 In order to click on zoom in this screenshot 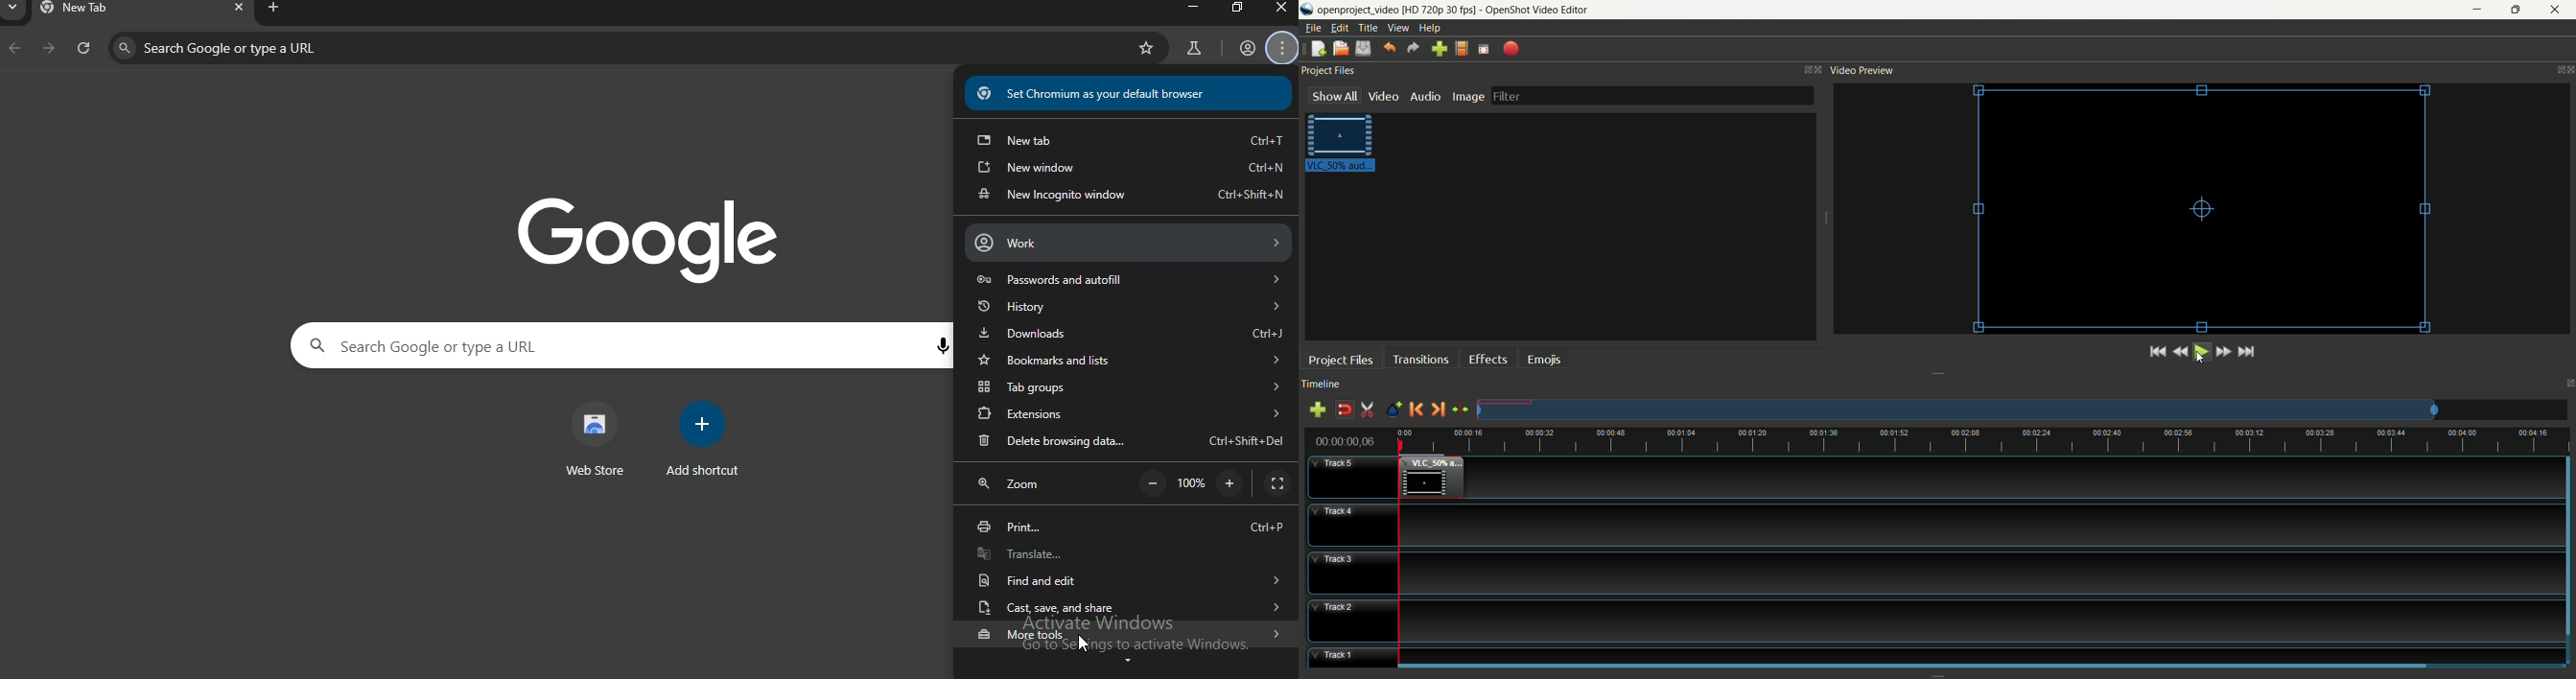, I will do `click(1009, 485)`.